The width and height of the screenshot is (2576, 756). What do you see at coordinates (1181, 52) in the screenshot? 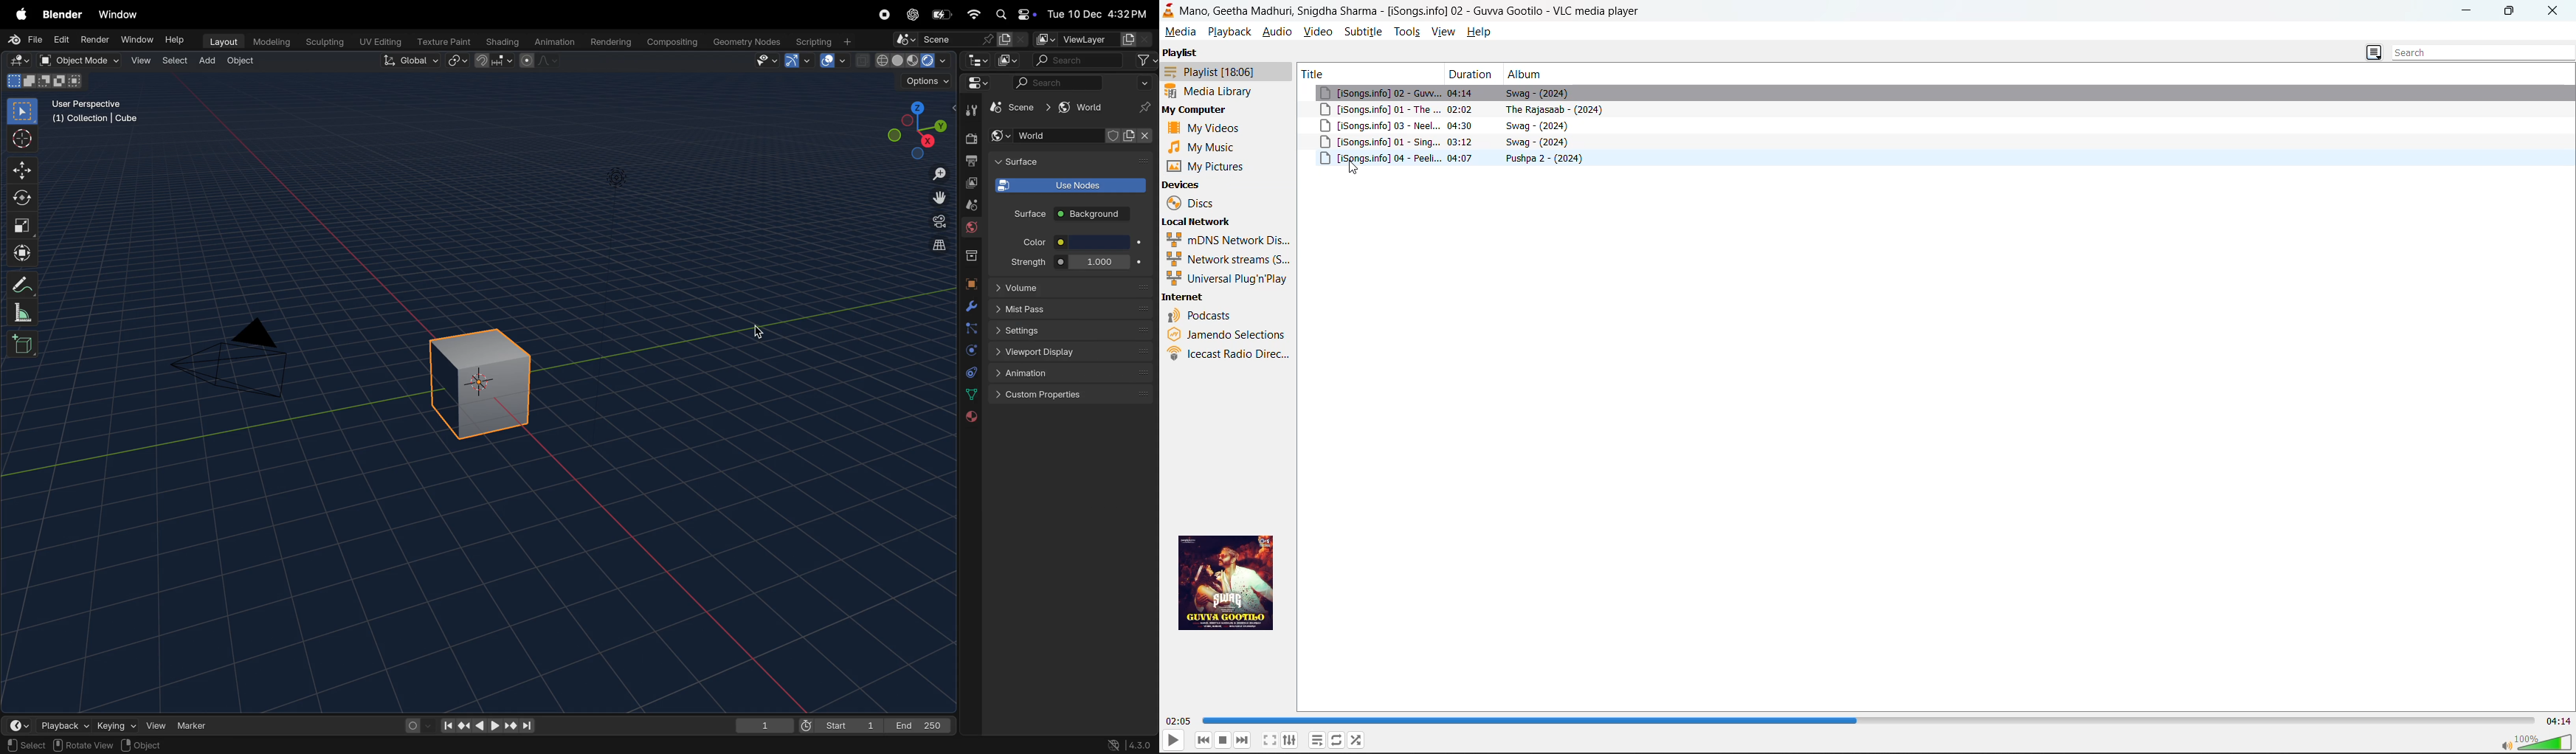
I see `playlist` at bounding box center [1181, 52].